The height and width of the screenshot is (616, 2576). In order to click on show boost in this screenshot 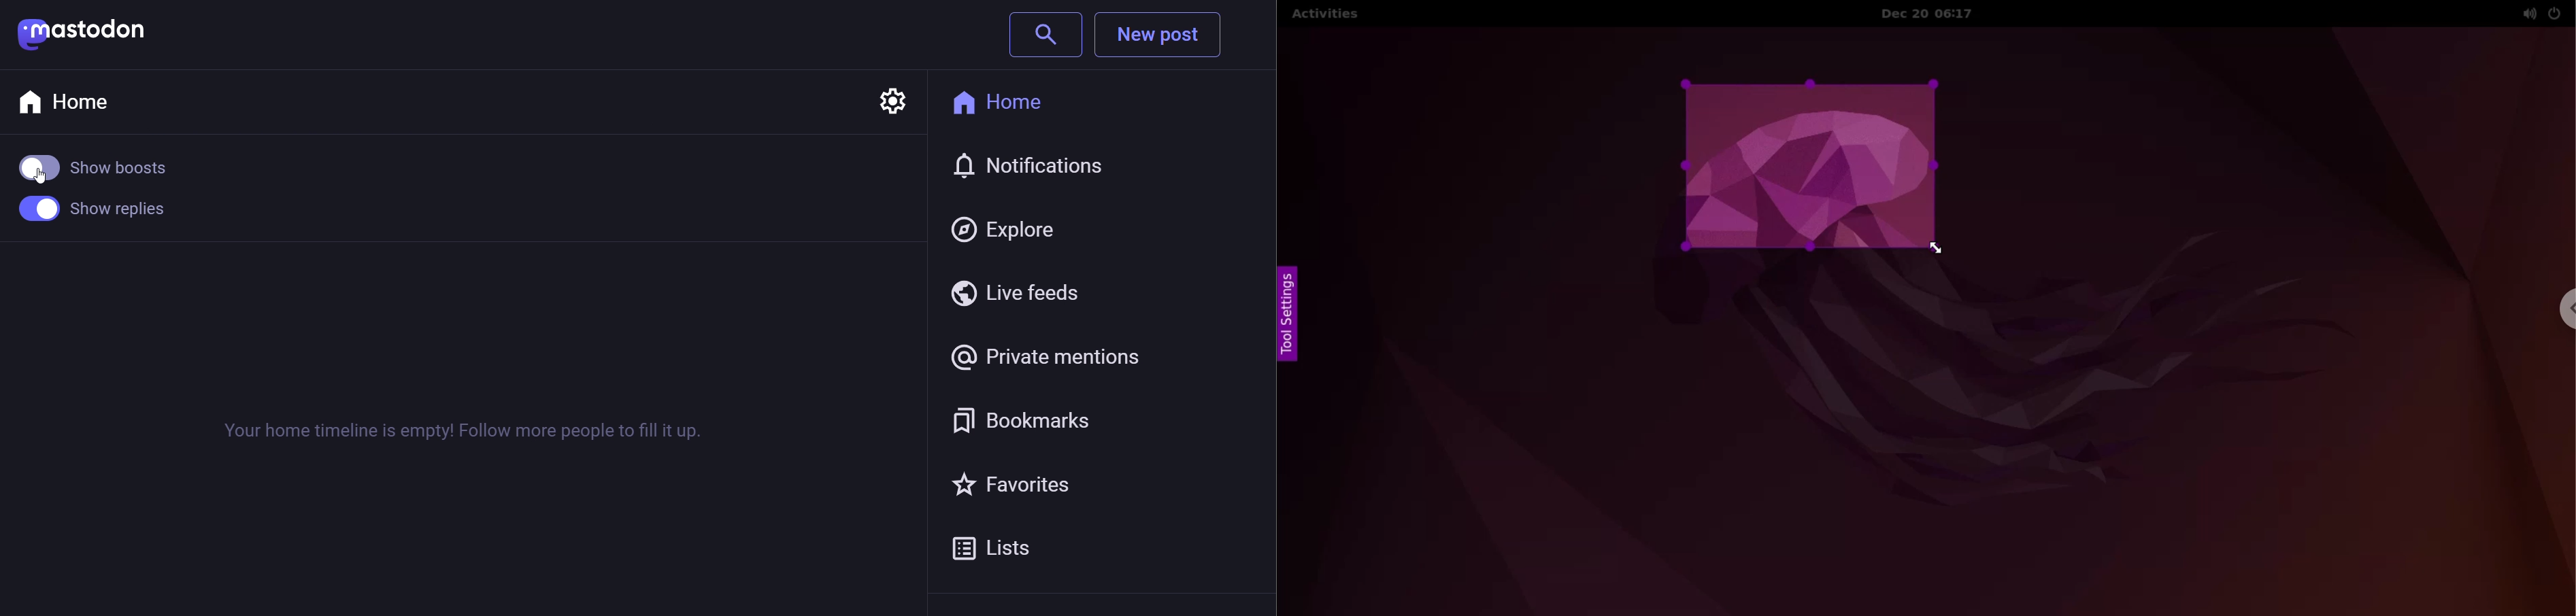, I will do `click(97, 171)`.